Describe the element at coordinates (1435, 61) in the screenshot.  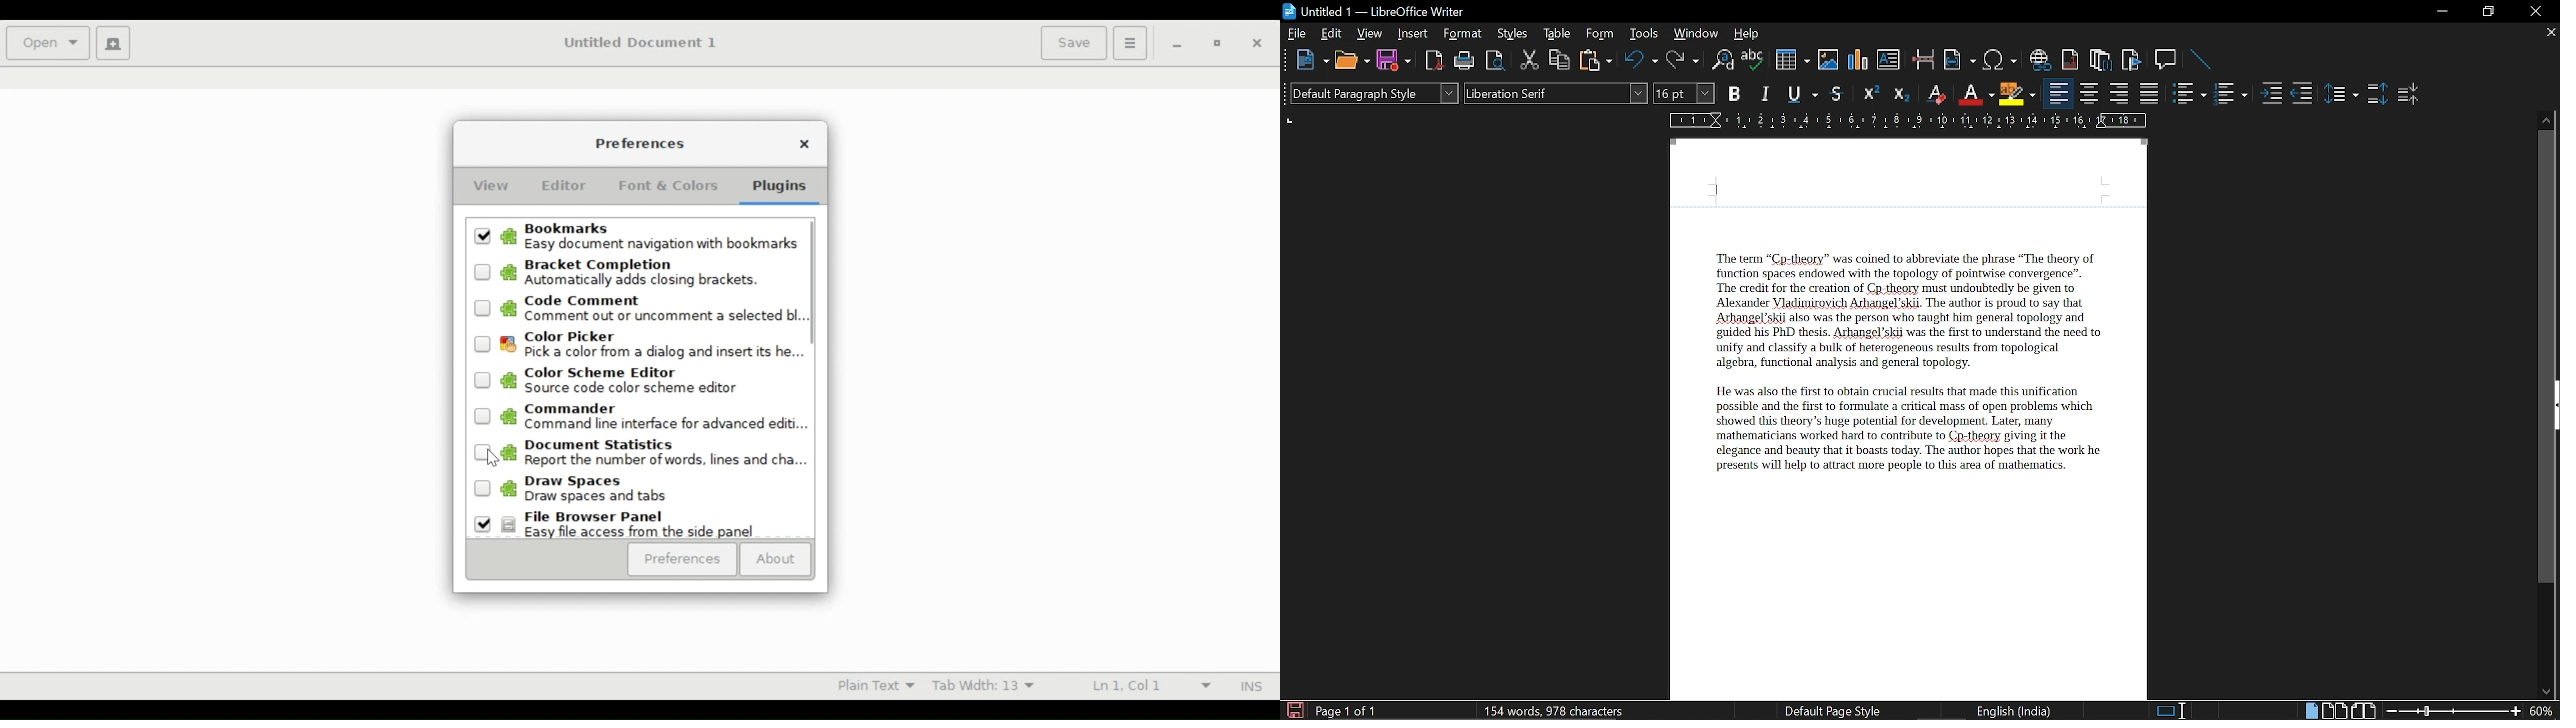
I see `export as PDF` at that location.